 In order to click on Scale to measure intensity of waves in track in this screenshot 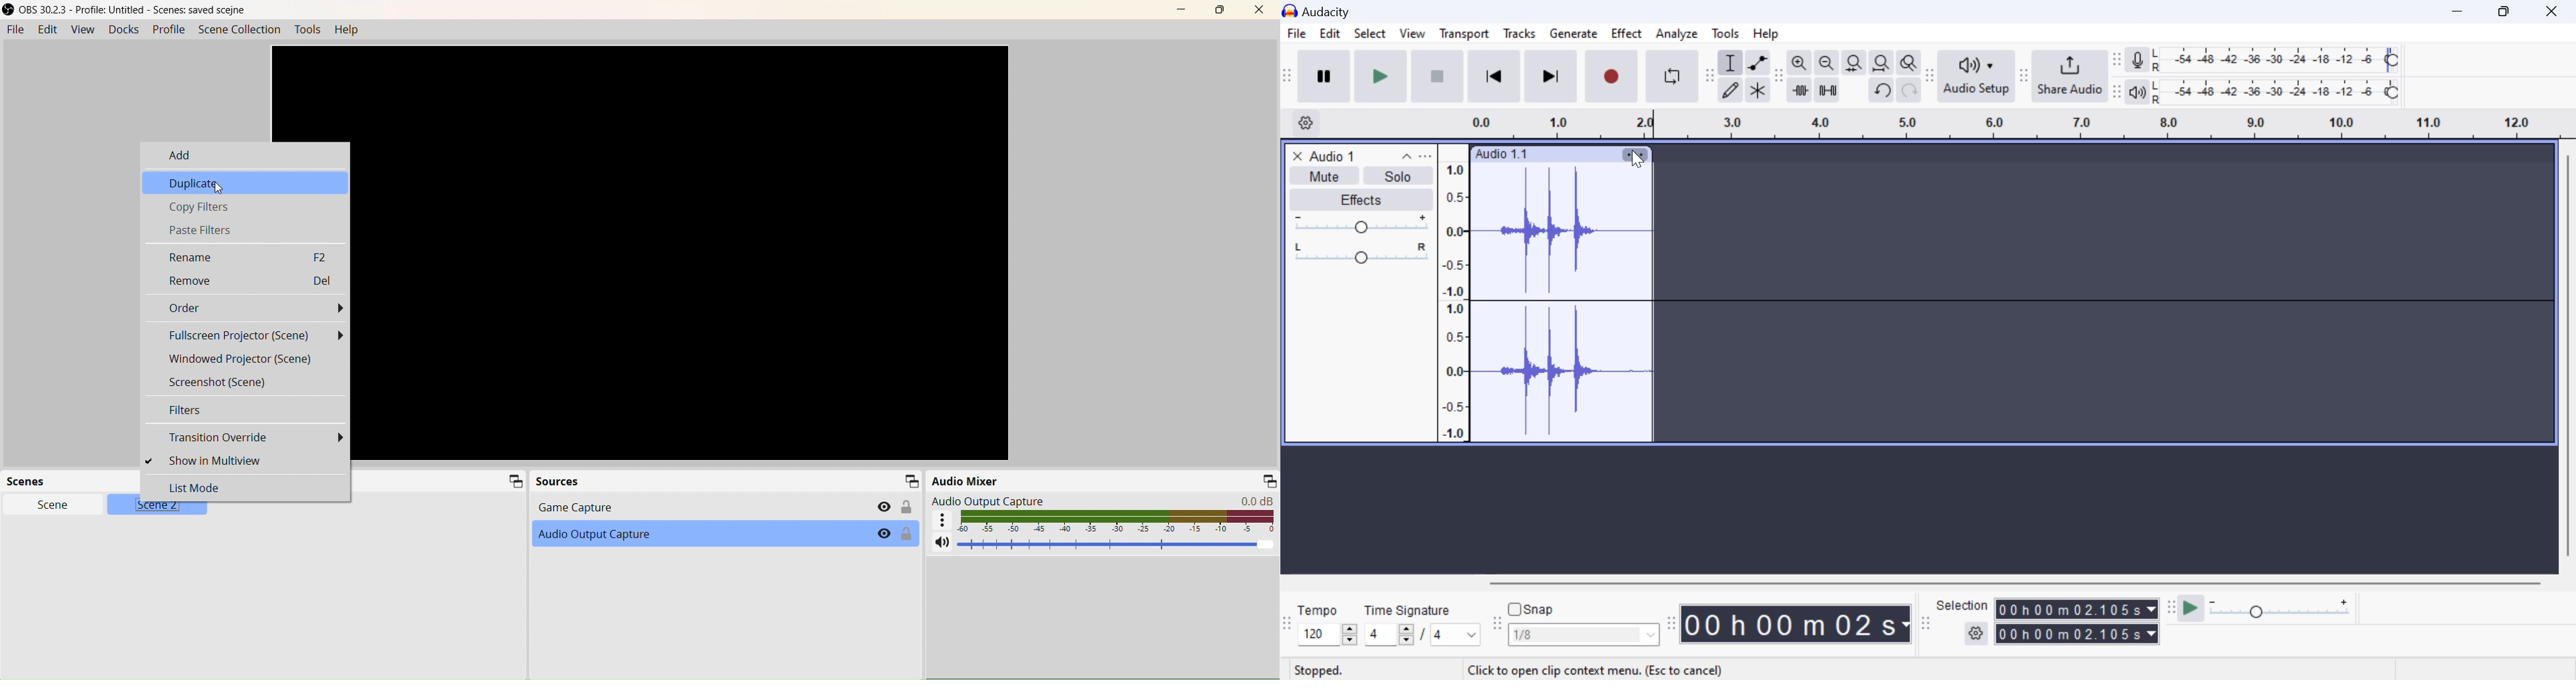, I will do `click(1452, 299)`.